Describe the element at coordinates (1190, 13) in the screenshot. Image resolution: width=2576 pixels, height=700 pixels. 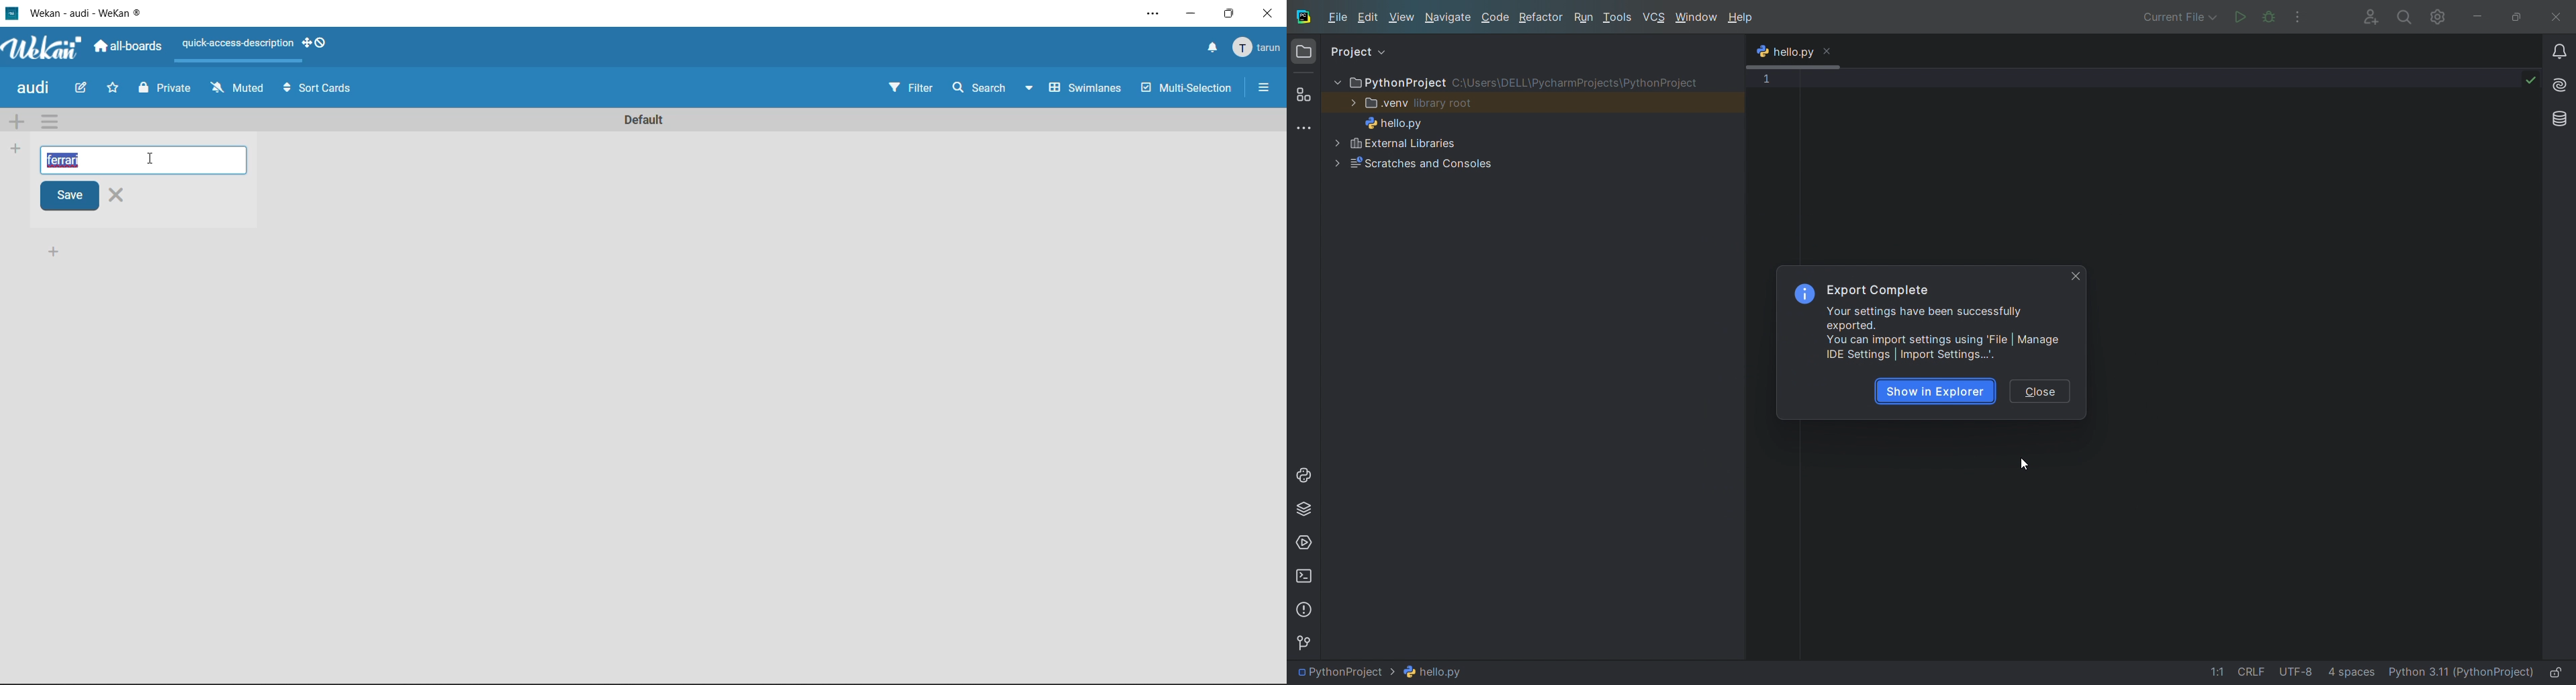
I see `` at that location.